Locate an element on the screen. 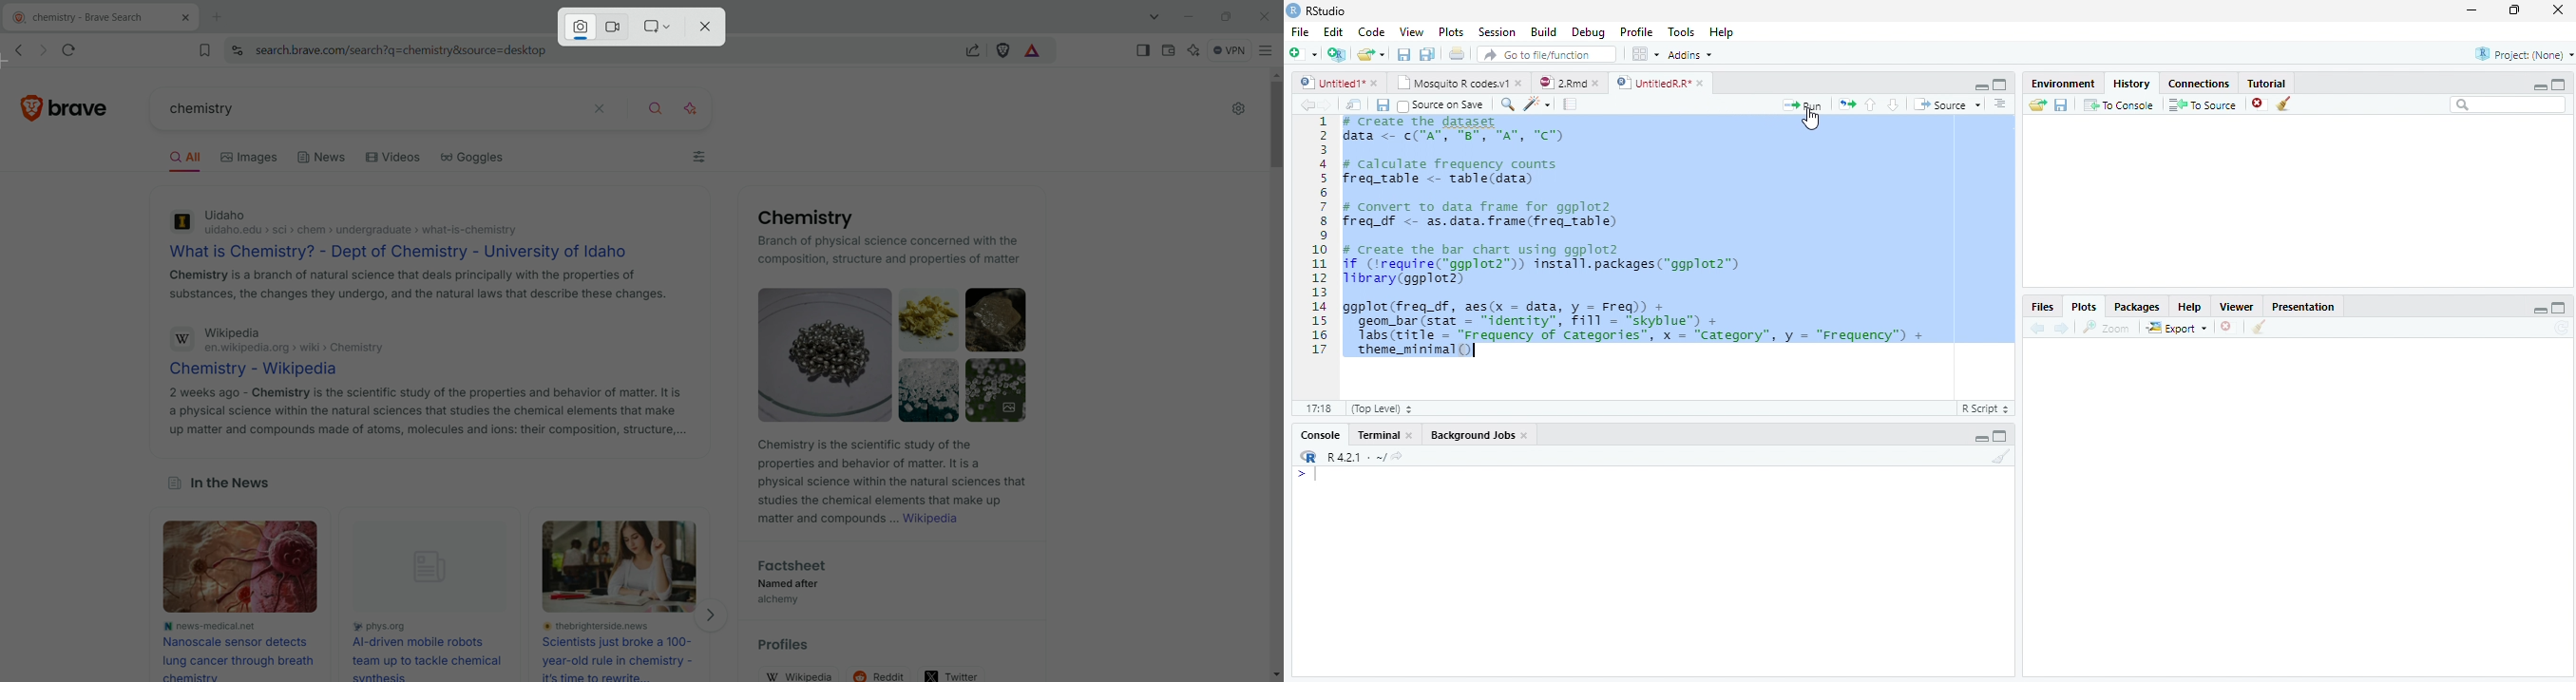  Number list is located at coordinates (1316, 241).